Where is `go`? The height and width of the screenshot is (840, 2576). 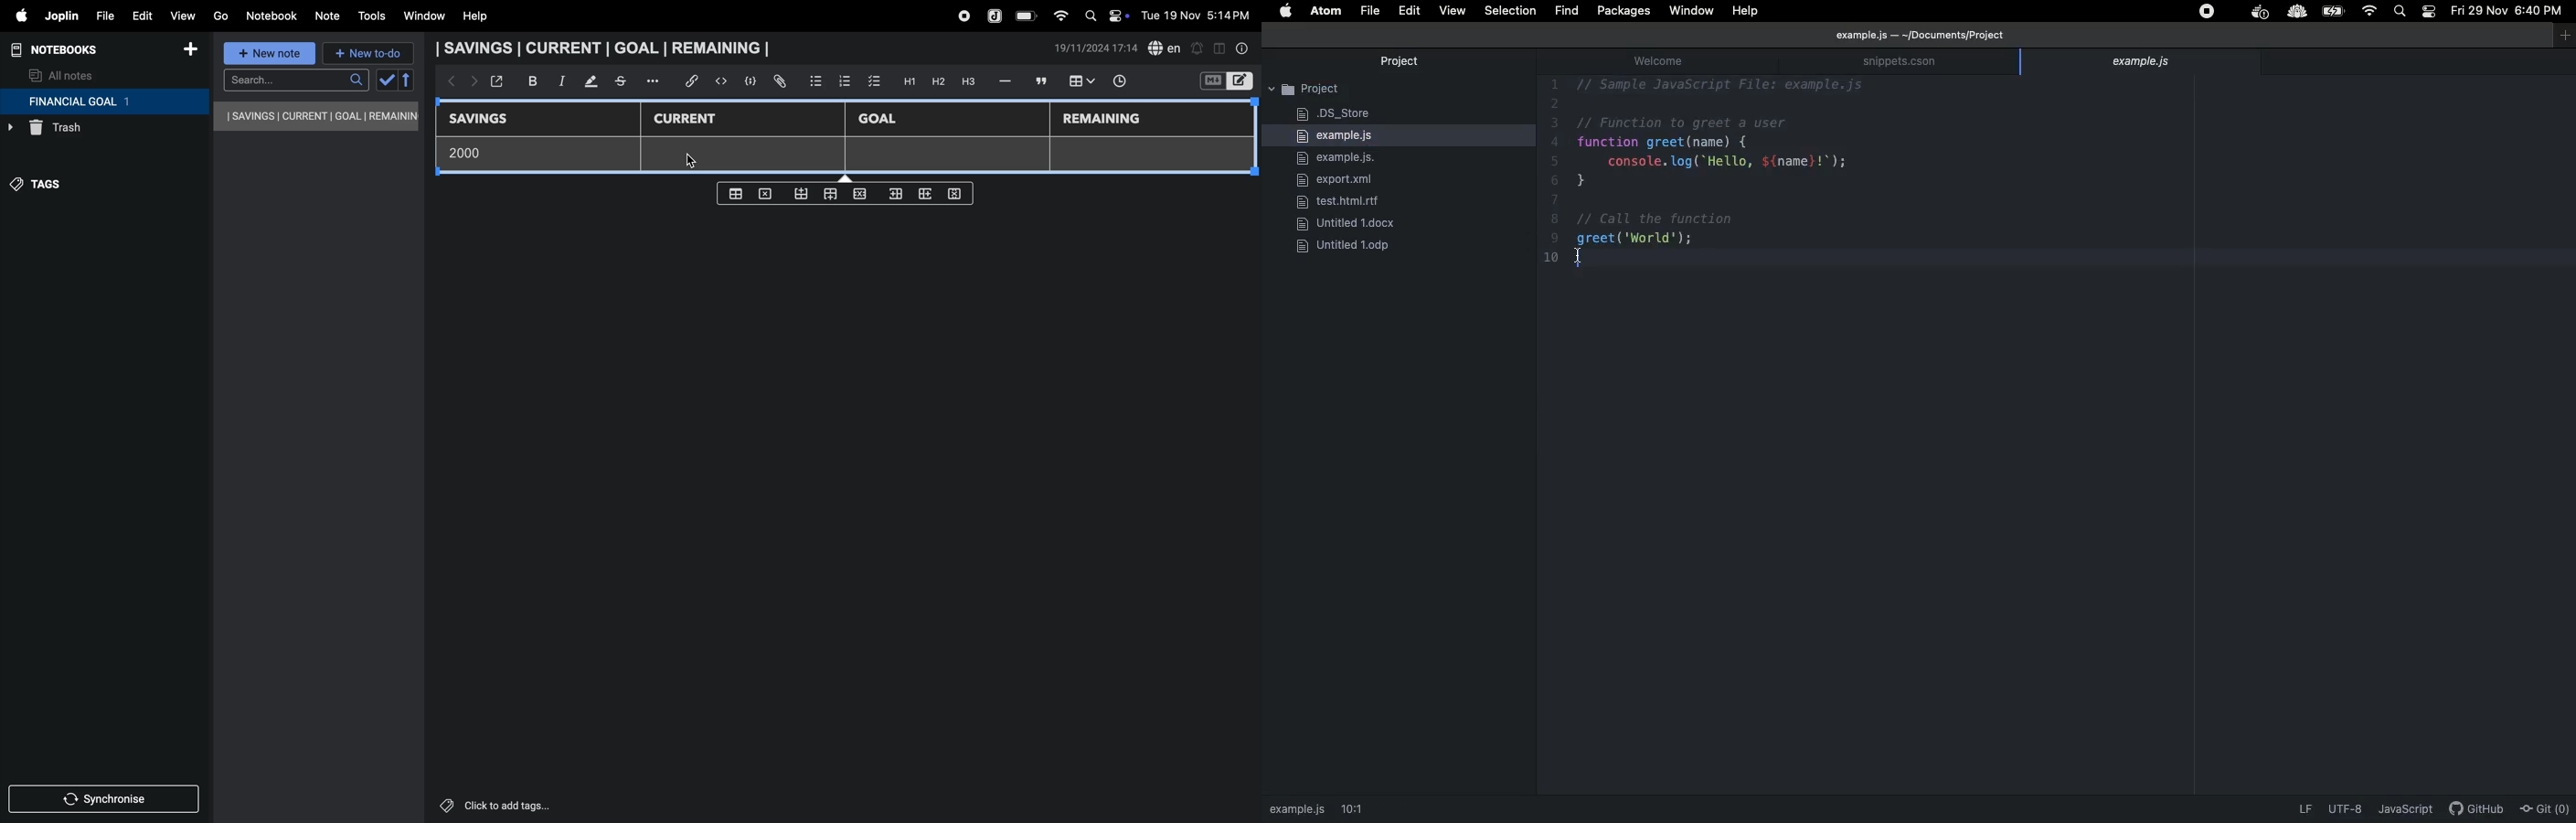 go is located at coordinates (220, 14).